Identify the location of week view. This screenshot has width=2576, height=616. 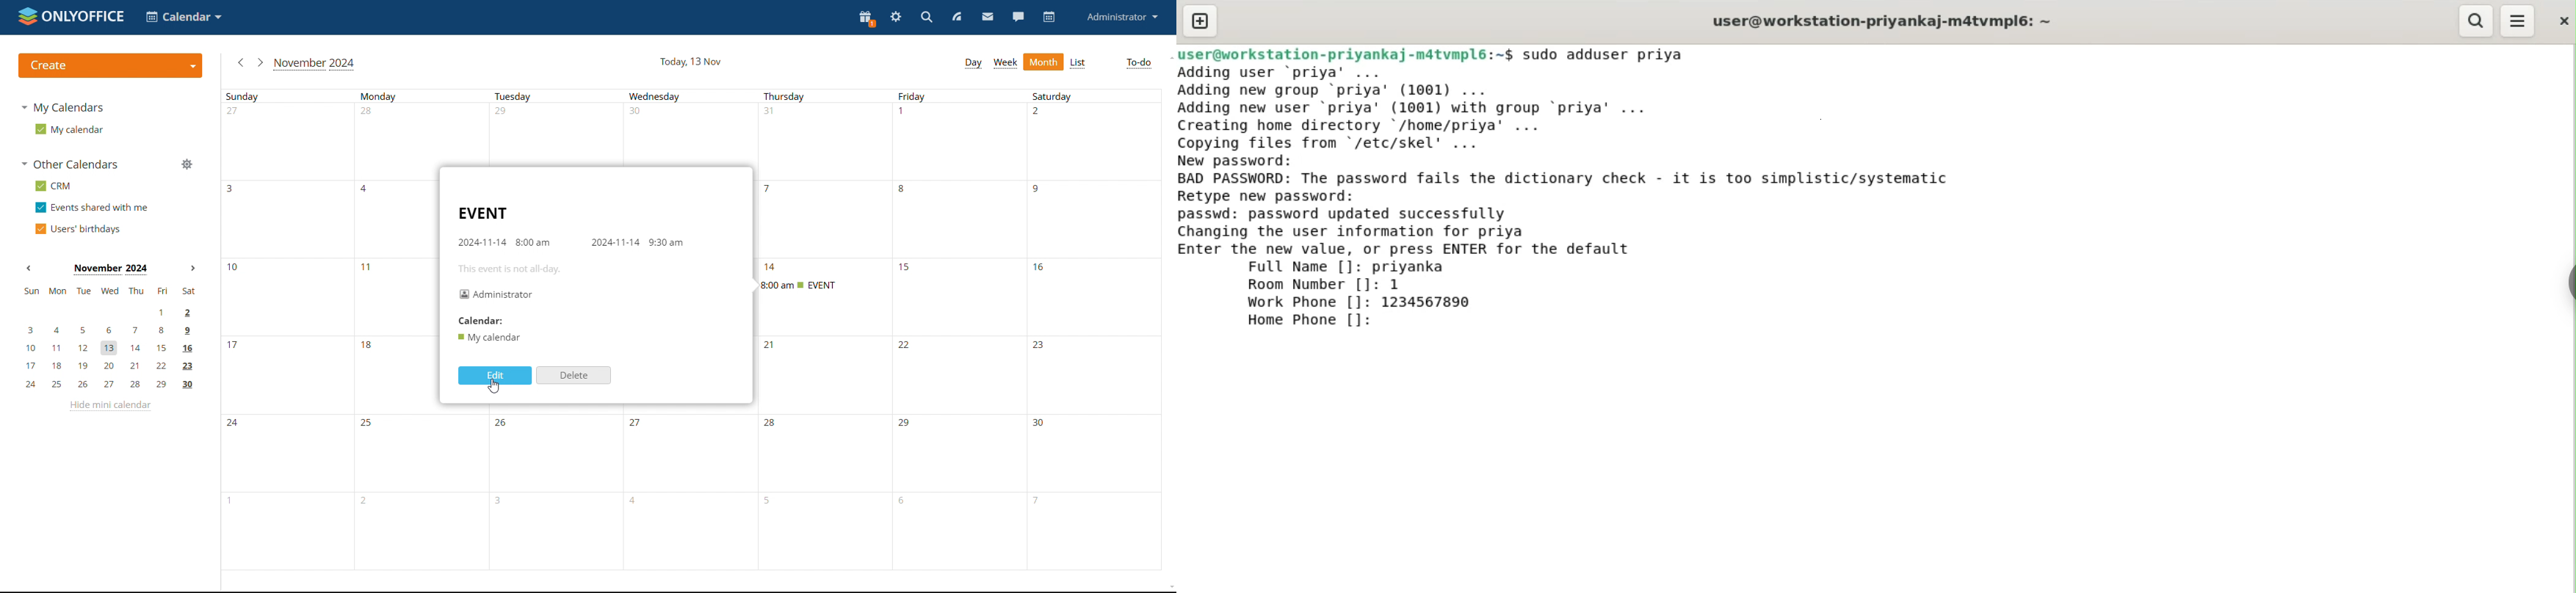
(1006, 63).